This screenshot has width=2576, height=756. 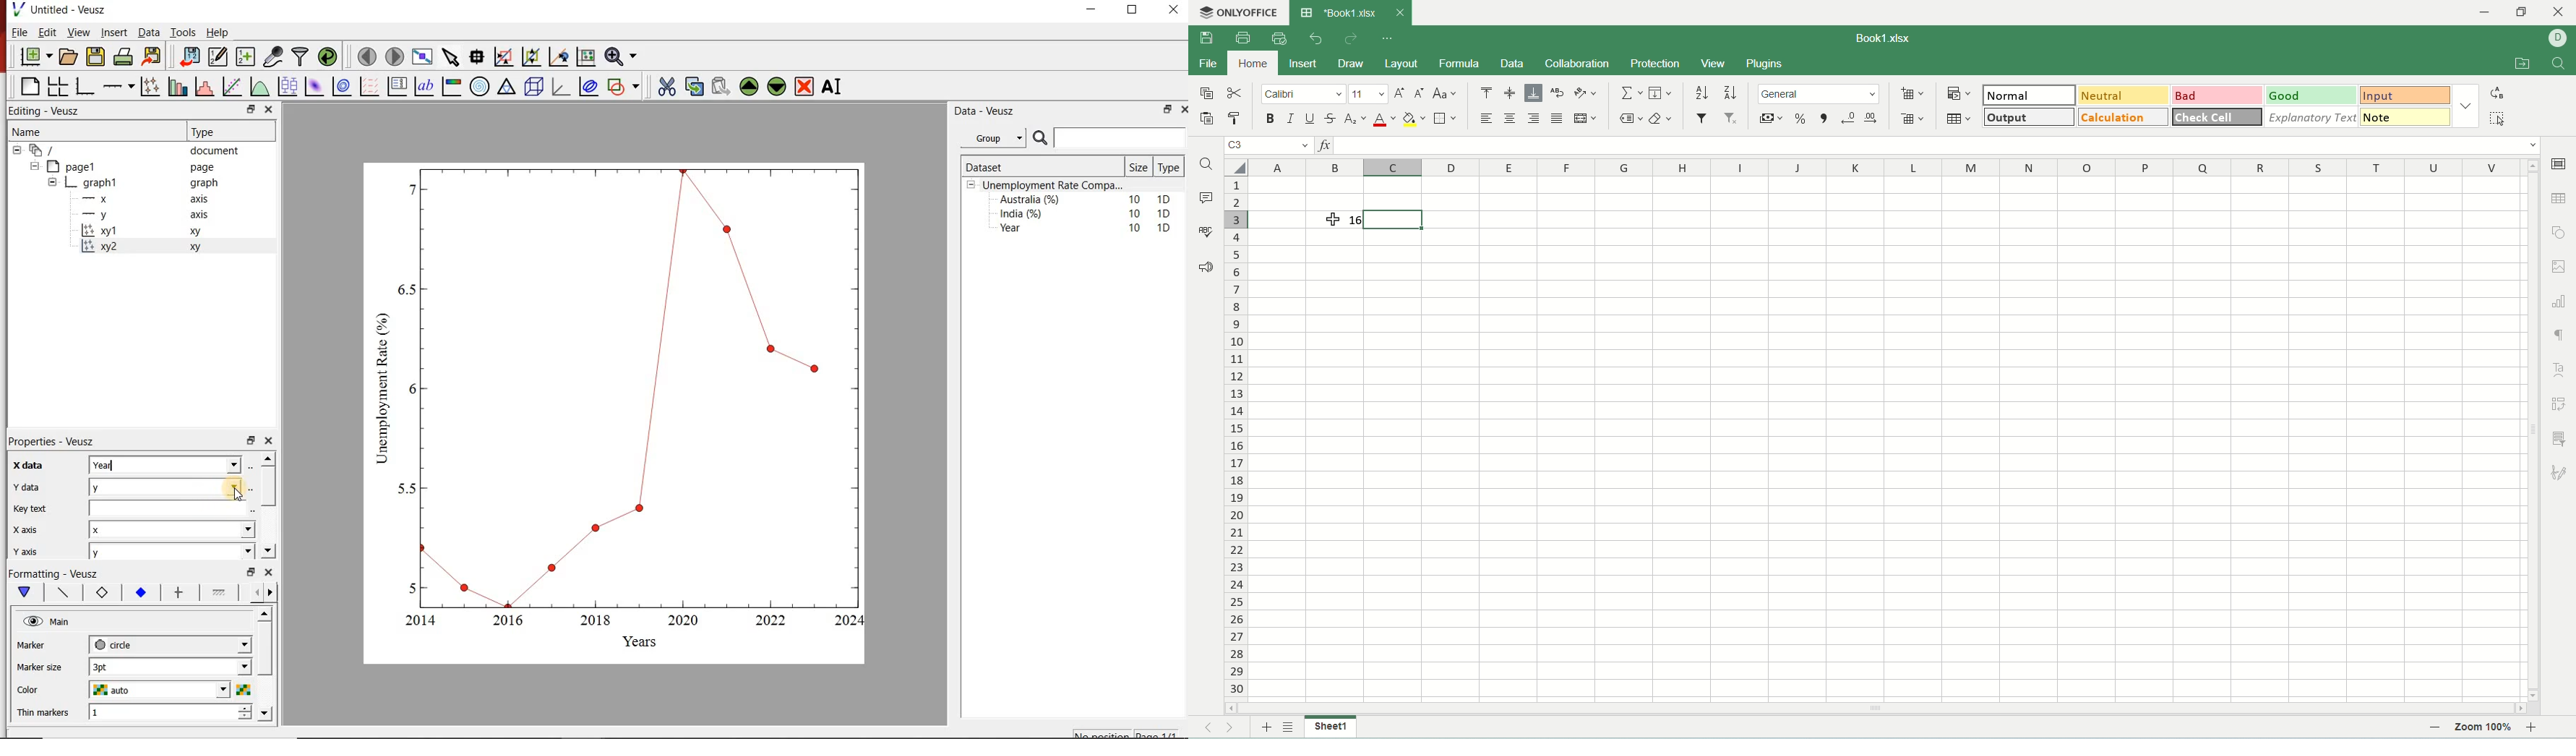 I want to click on MArker, so click(x=41, y=647).